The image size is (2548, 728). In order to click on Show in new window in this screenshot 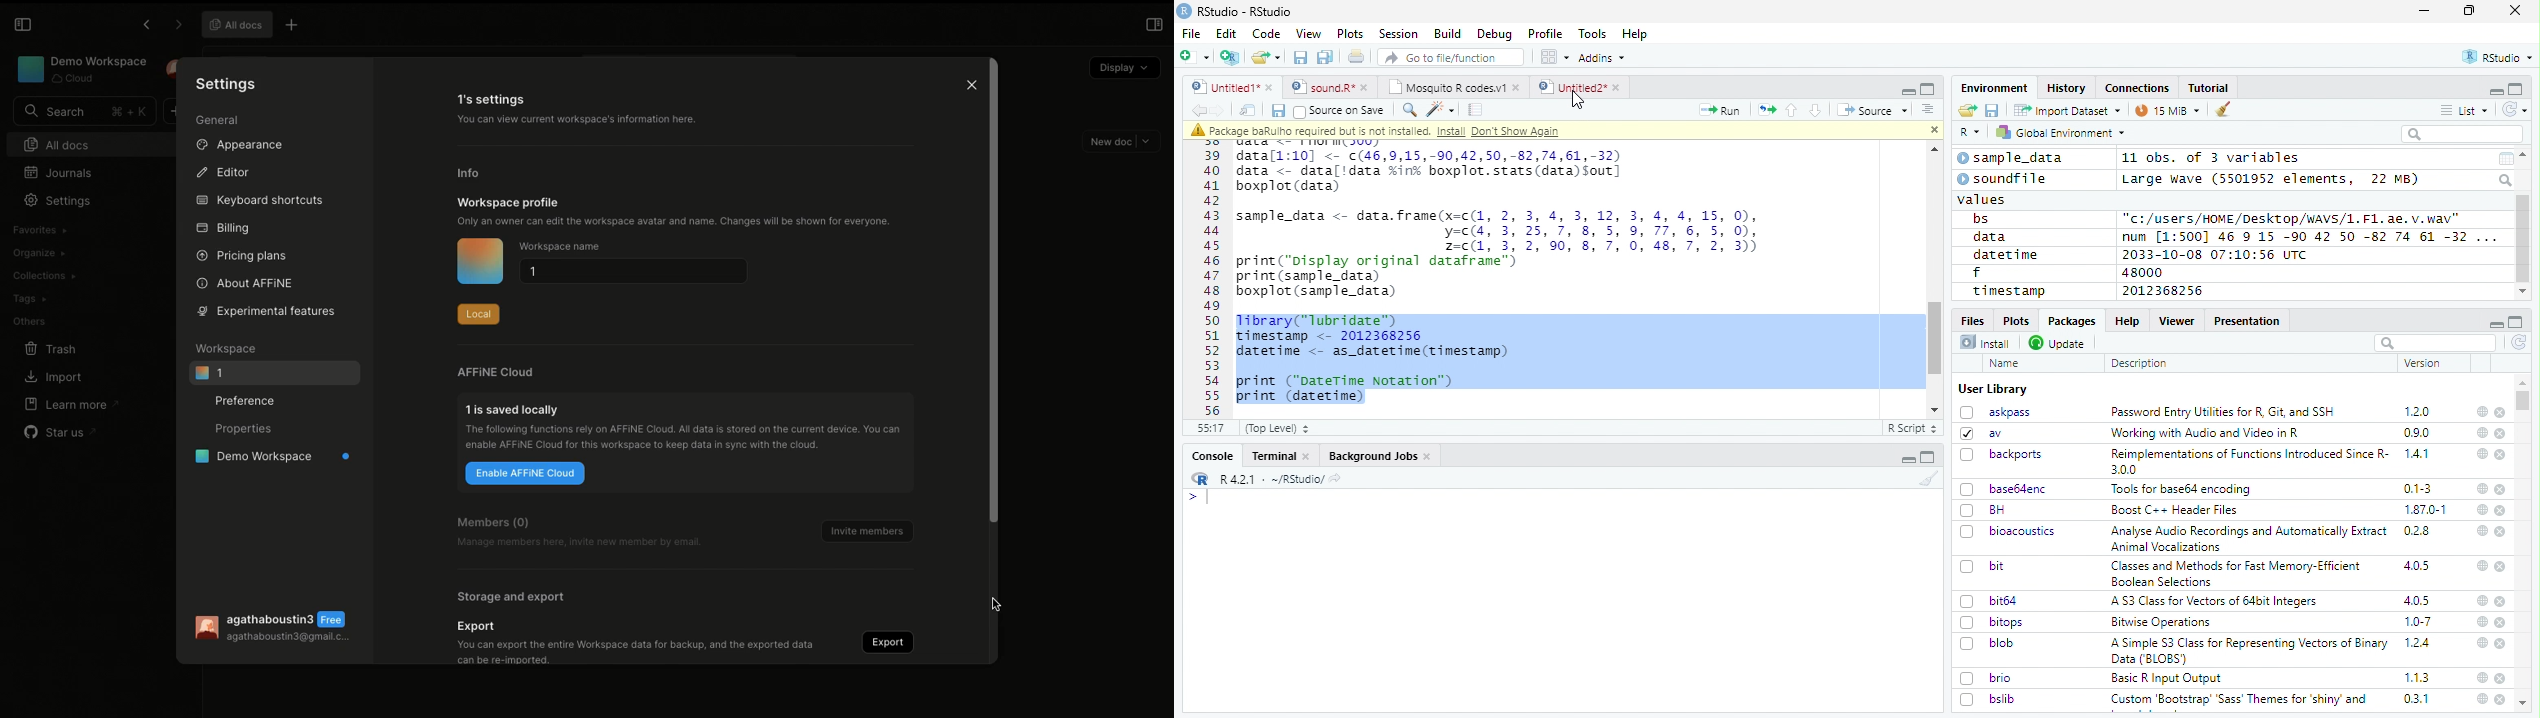, I will do `click(1250, 110)`.